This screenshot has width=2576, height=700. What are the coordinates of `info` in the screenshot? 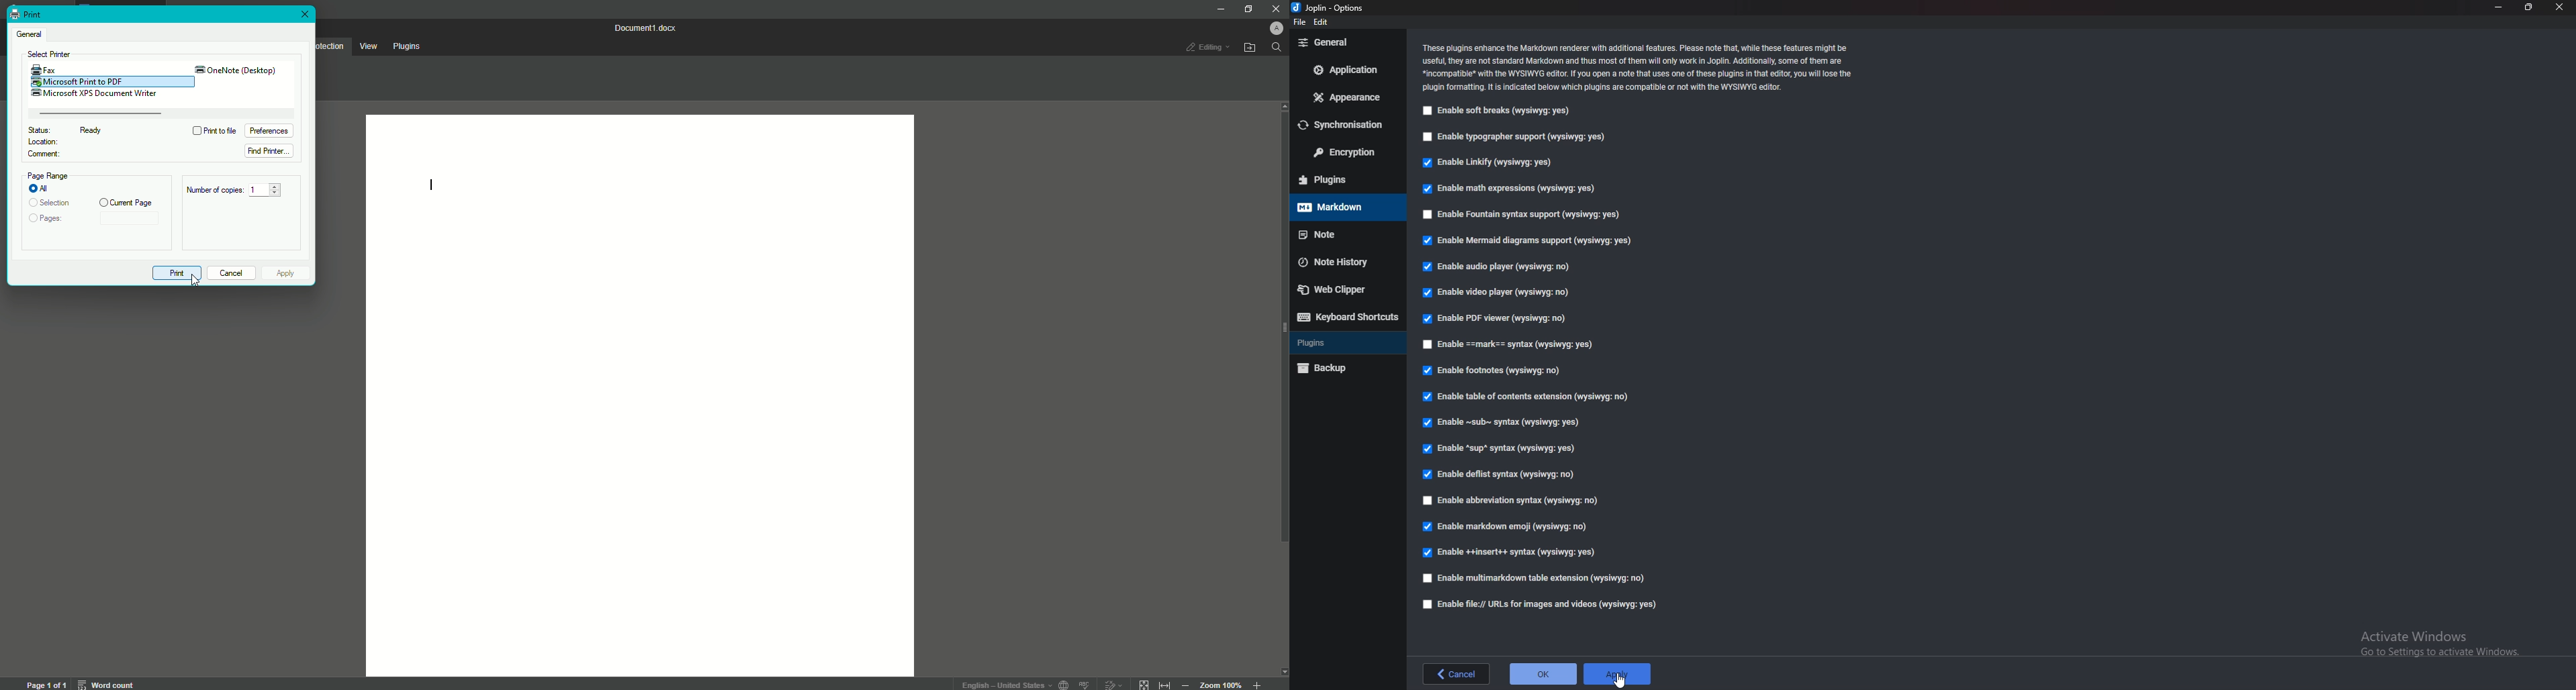 It's located at (1641, 66).